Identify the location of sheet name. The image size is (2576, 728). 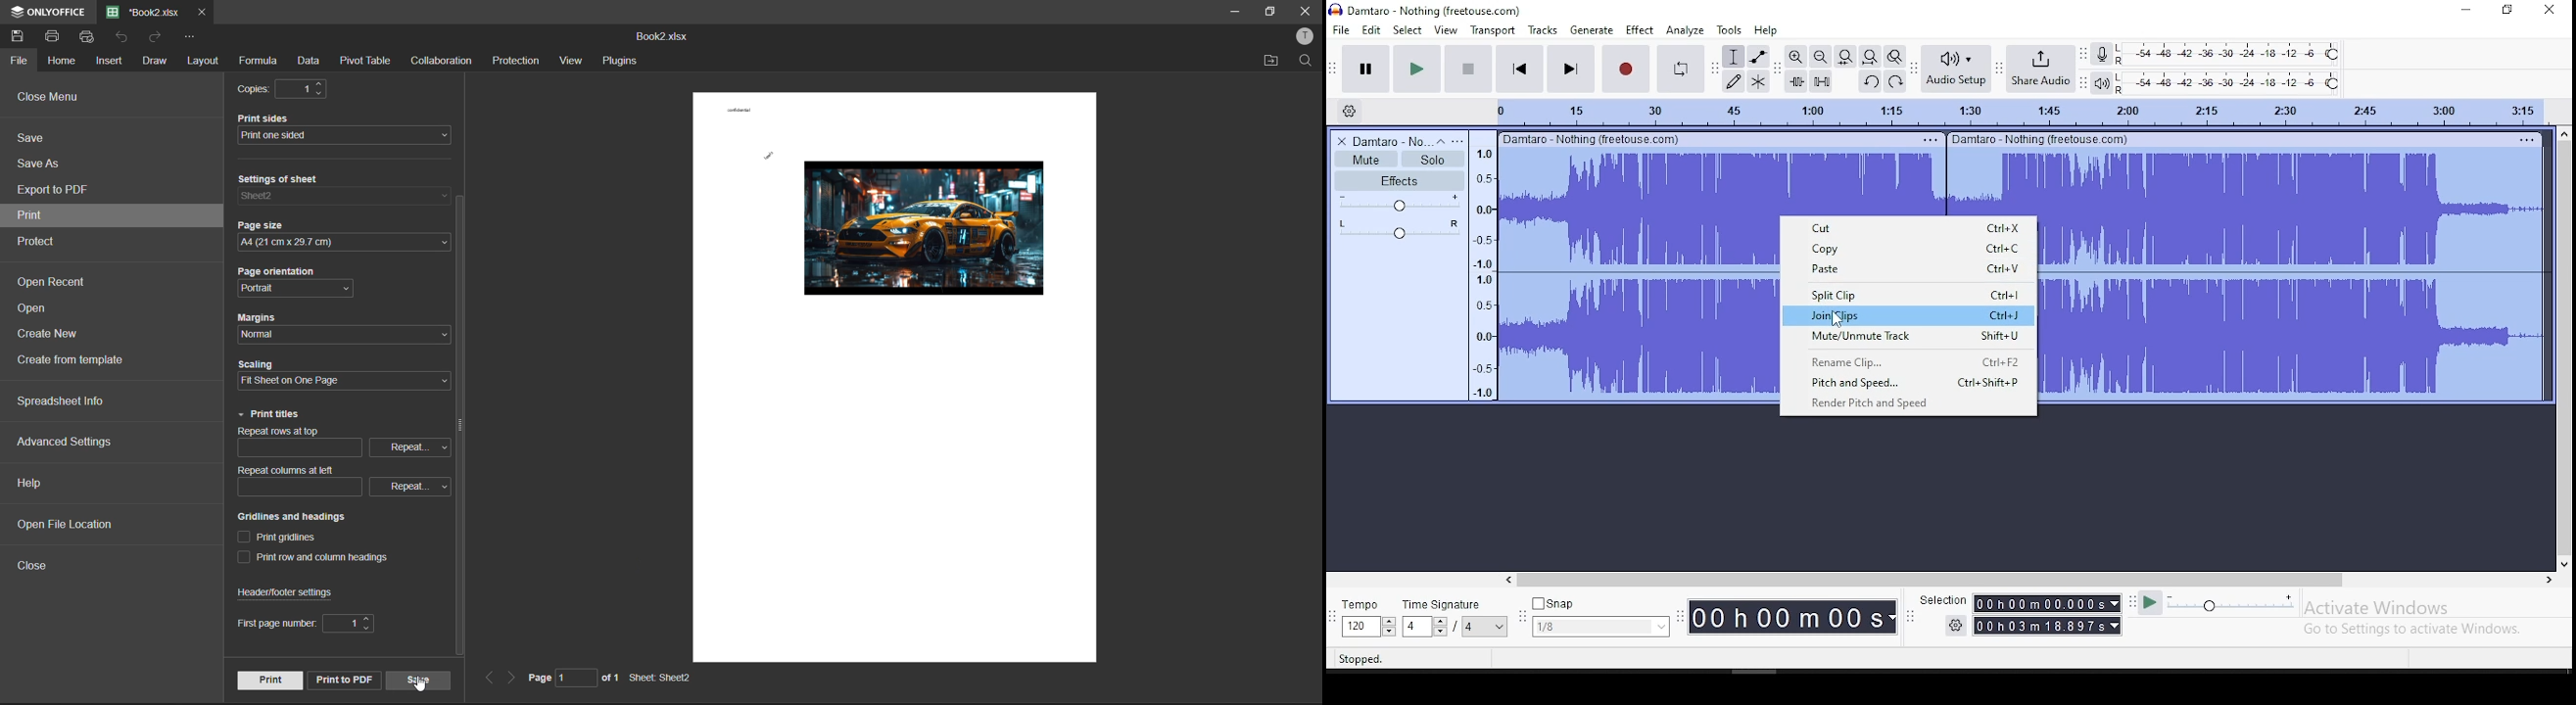
(665, 678).